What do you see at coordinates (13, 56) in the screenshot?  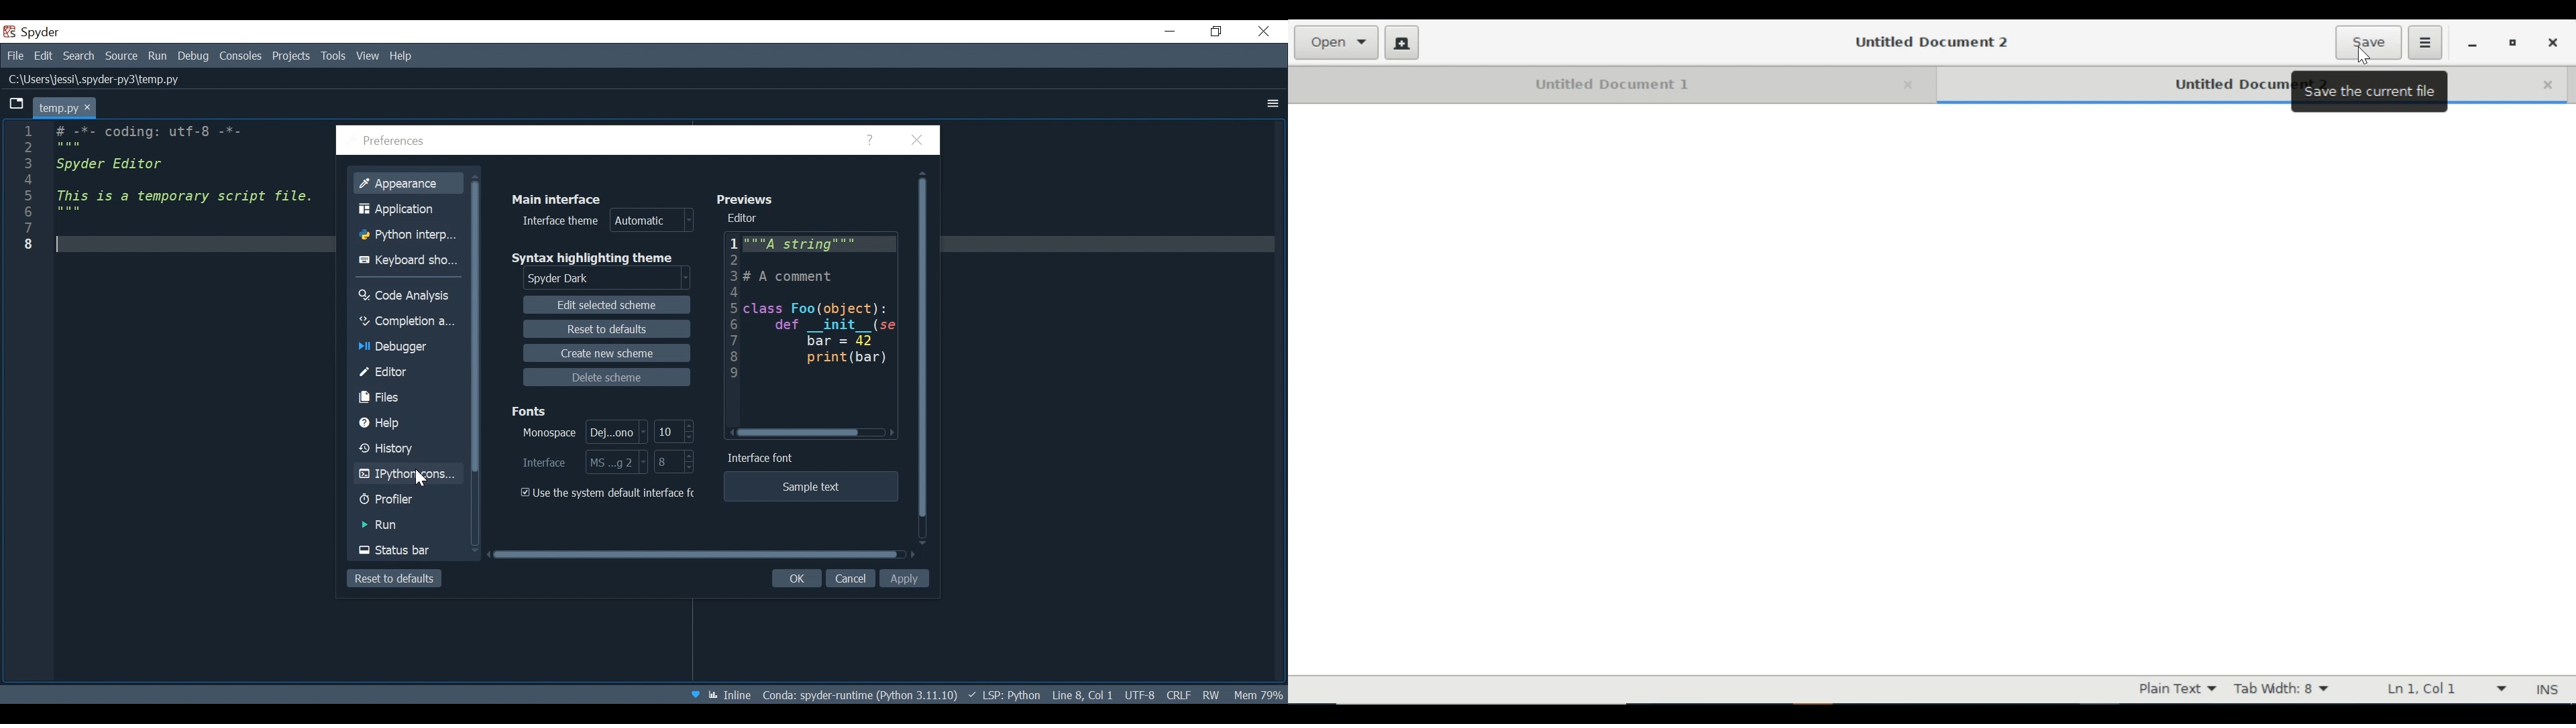 I see `File` at bounding box center [13, 56].